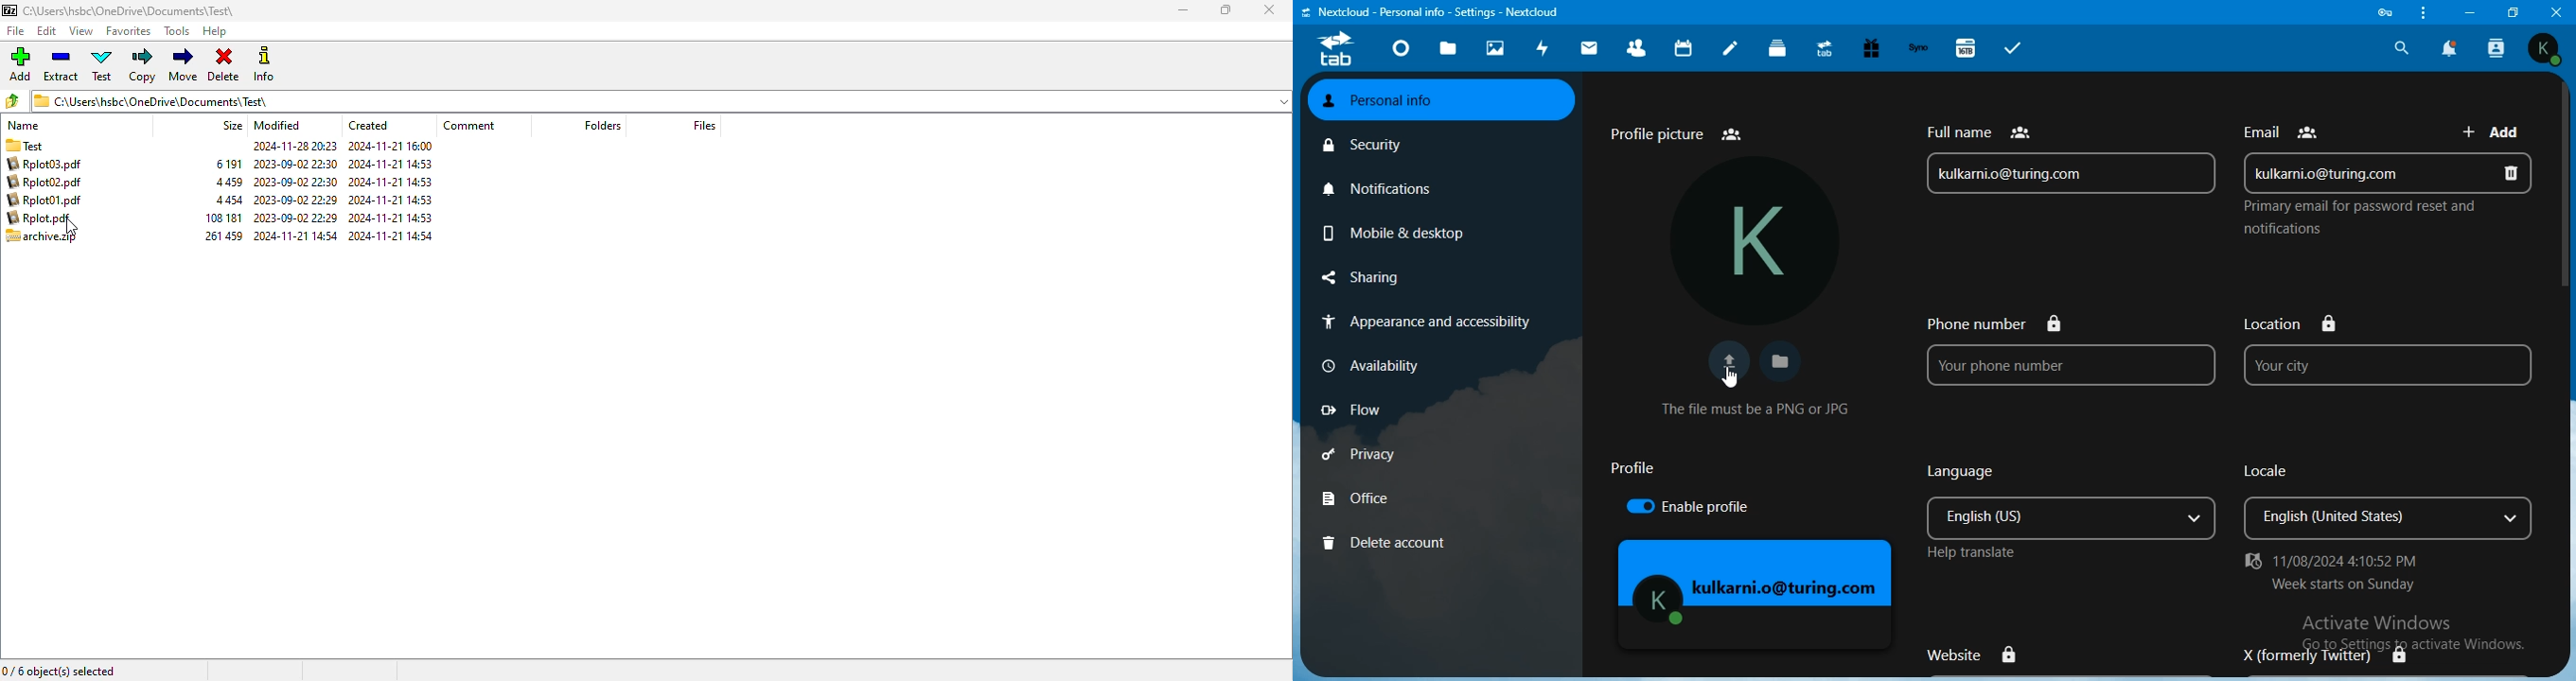 This screenshot has width=2576, height=700. What do you see at coordinates (47, 191) in the screenshot?
I see `pdf files` at bounding box center [47, 191].